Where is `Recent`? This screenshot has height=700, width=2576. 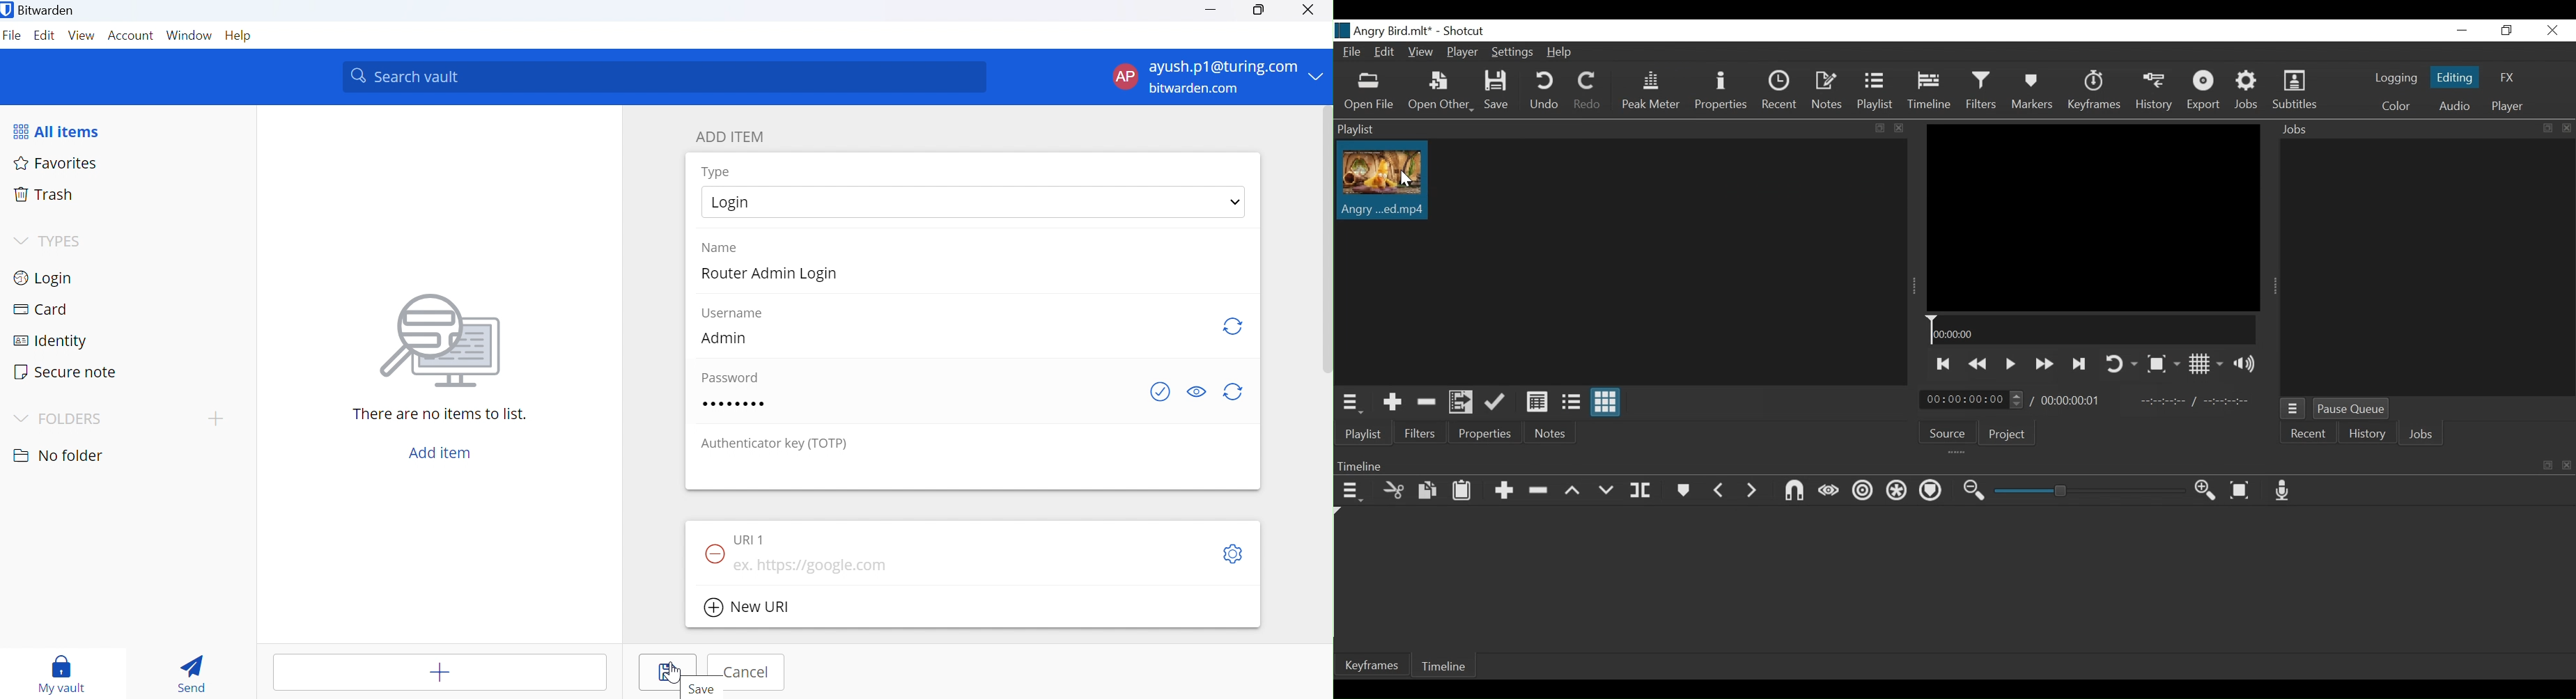
Recent is located at coordinates (1781, 91).